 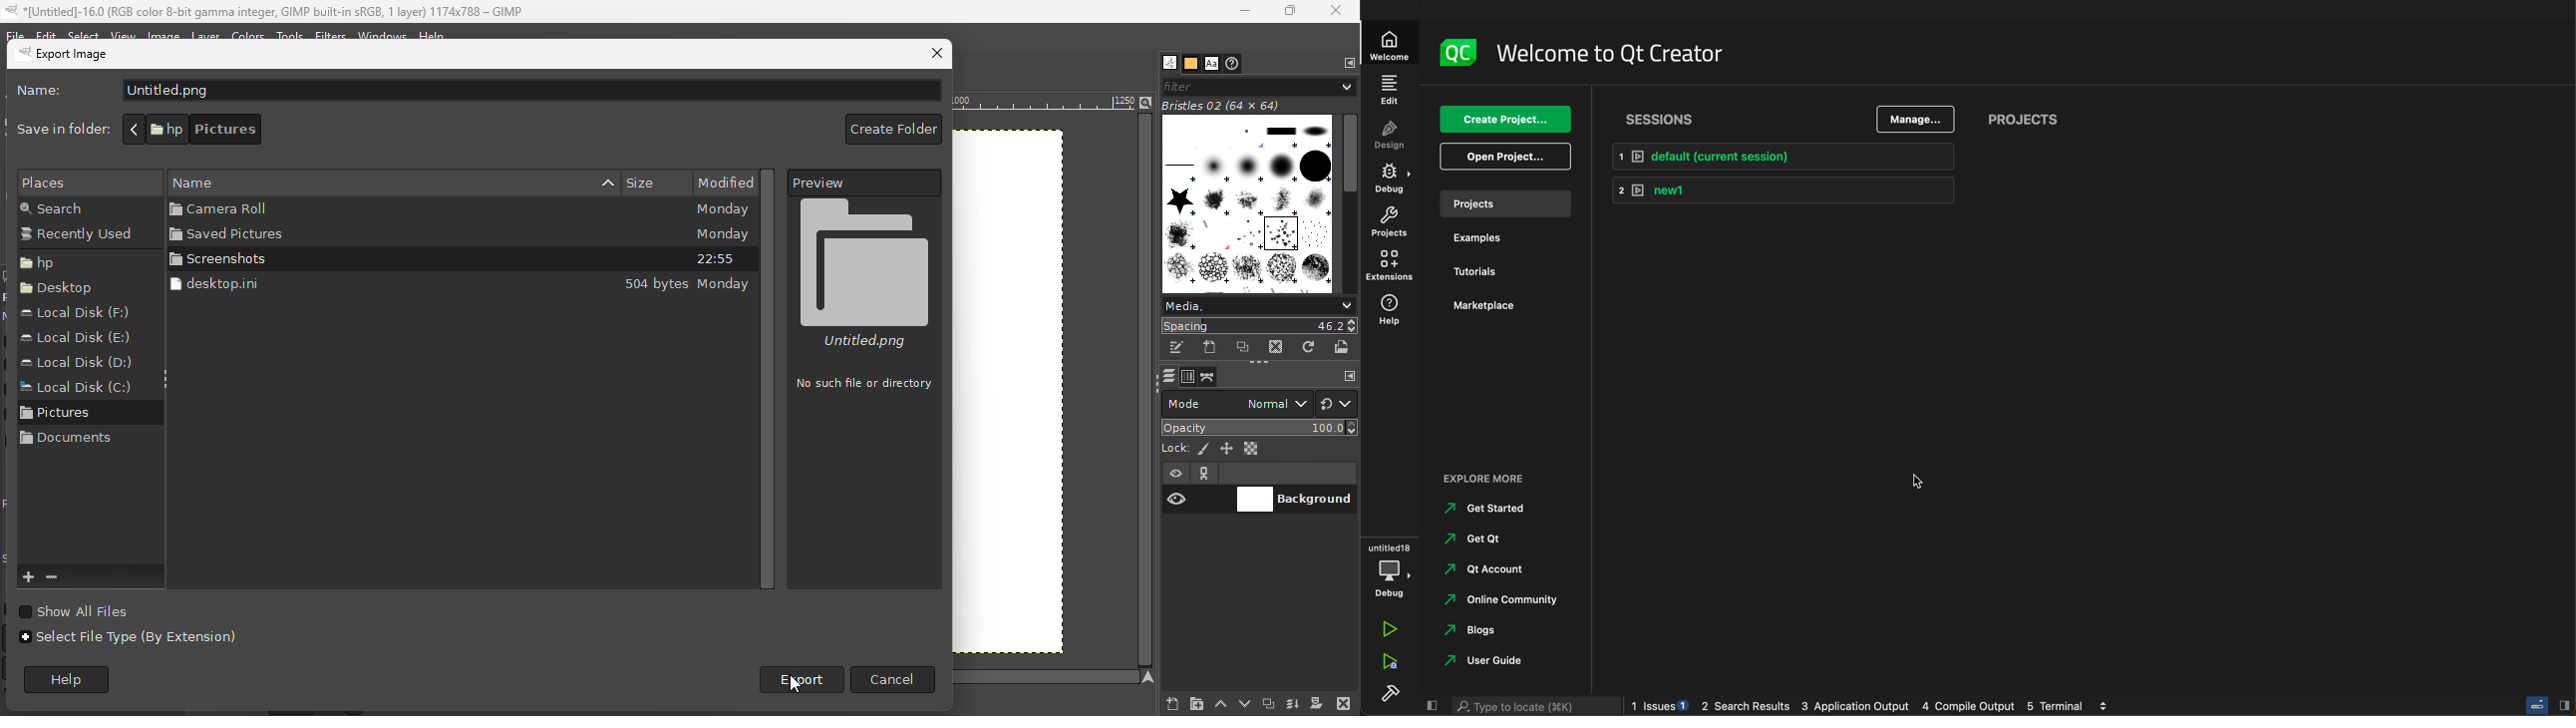 What do you see at coordinates (1667, 119) in the screenshot?
I see `sessions` at bounding box center [1667, 119].